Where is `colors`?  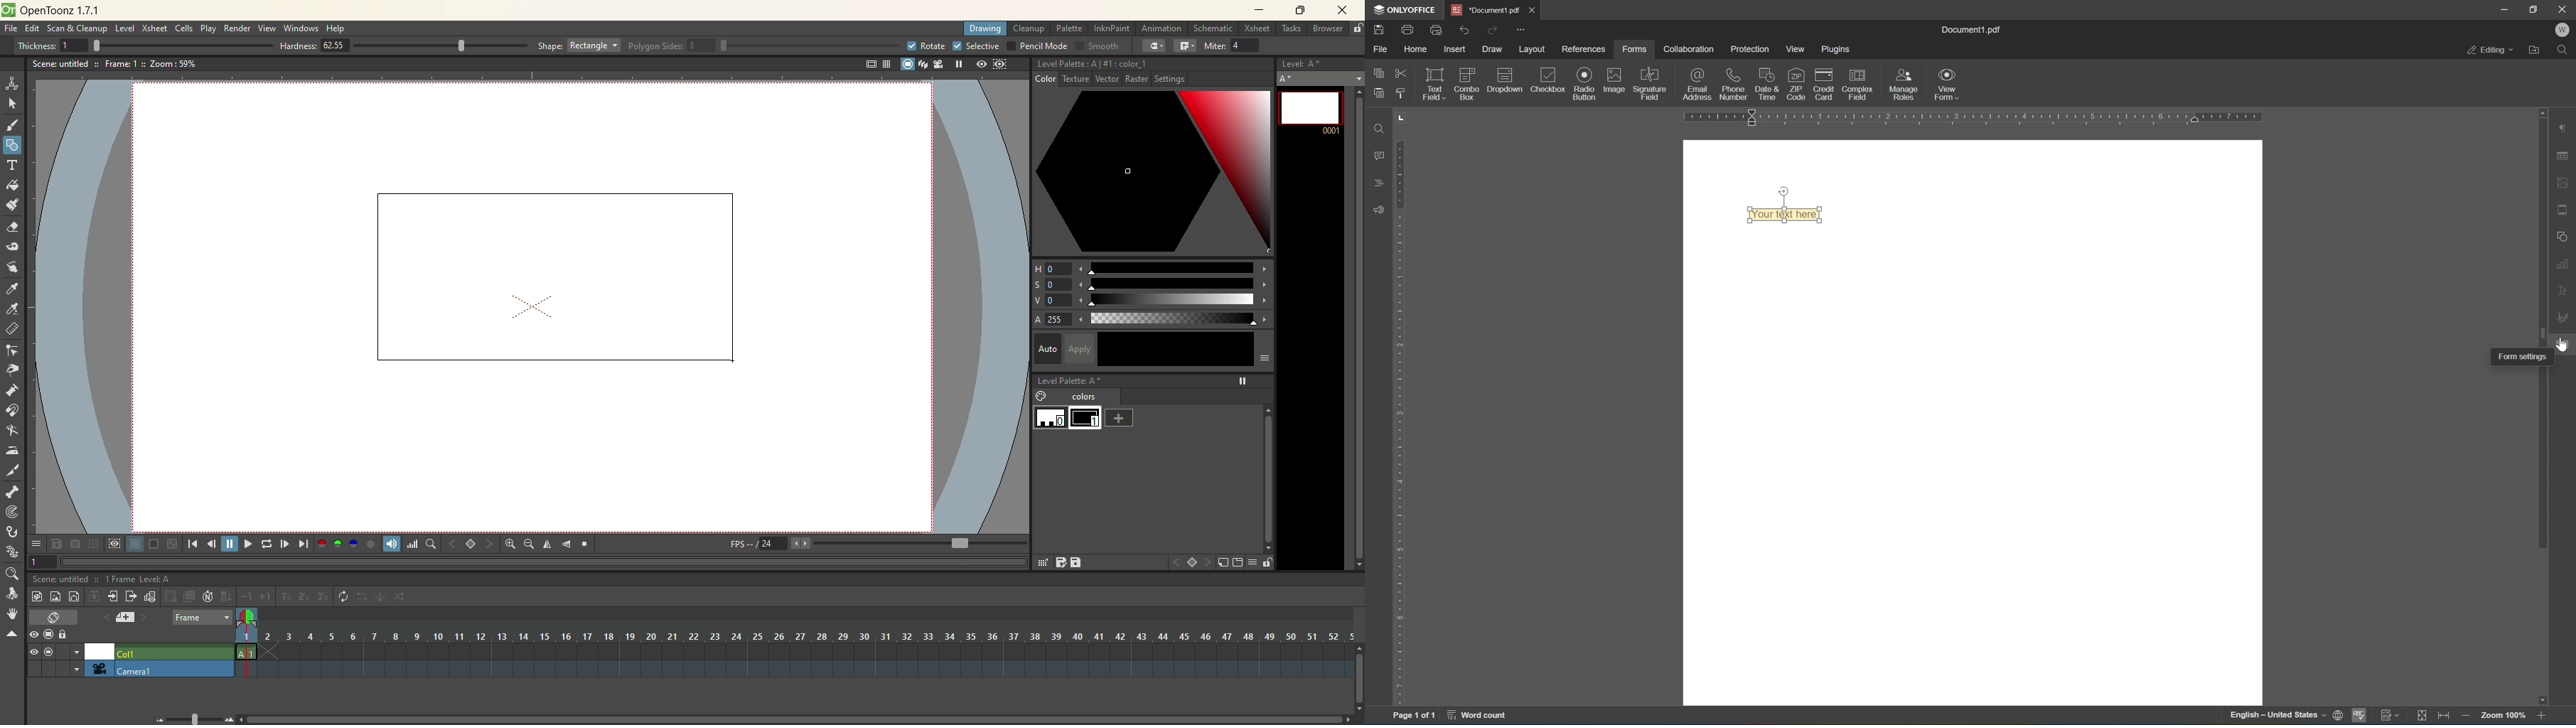 colors is located at coordinates (1078, 397).